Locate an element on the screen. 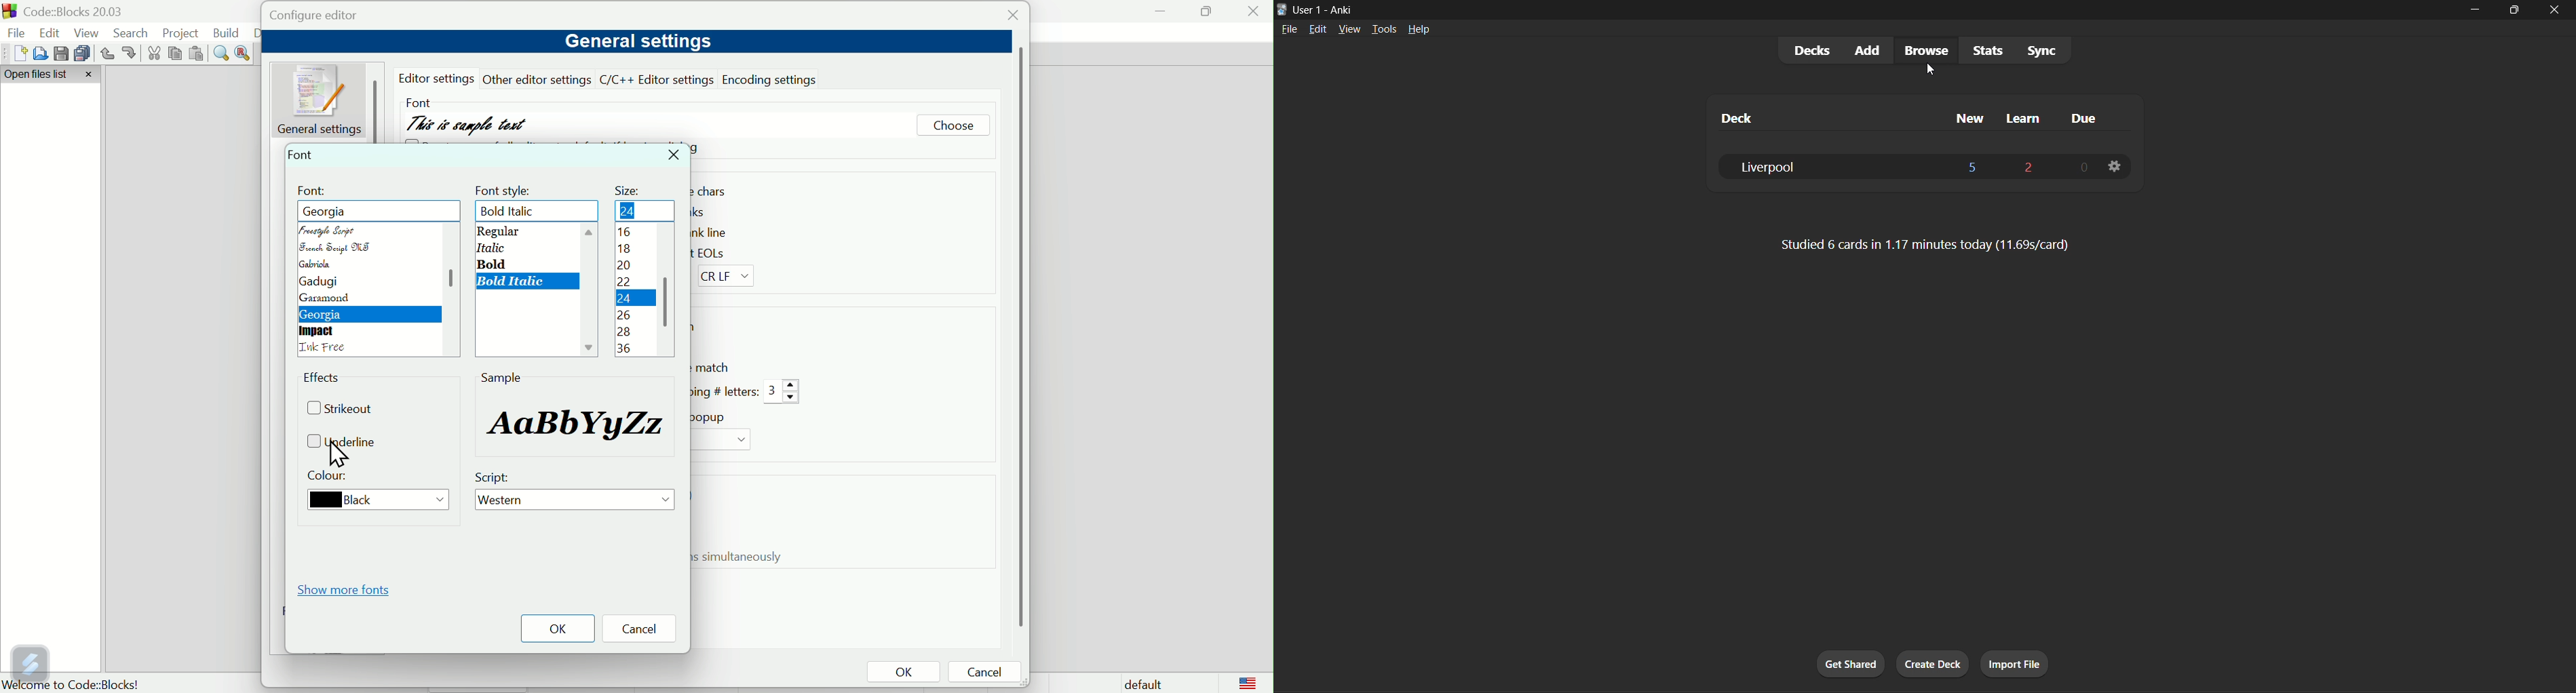 The width and height of the screenshot is (2576, 700). app logo is located at coordinates (8, 11).